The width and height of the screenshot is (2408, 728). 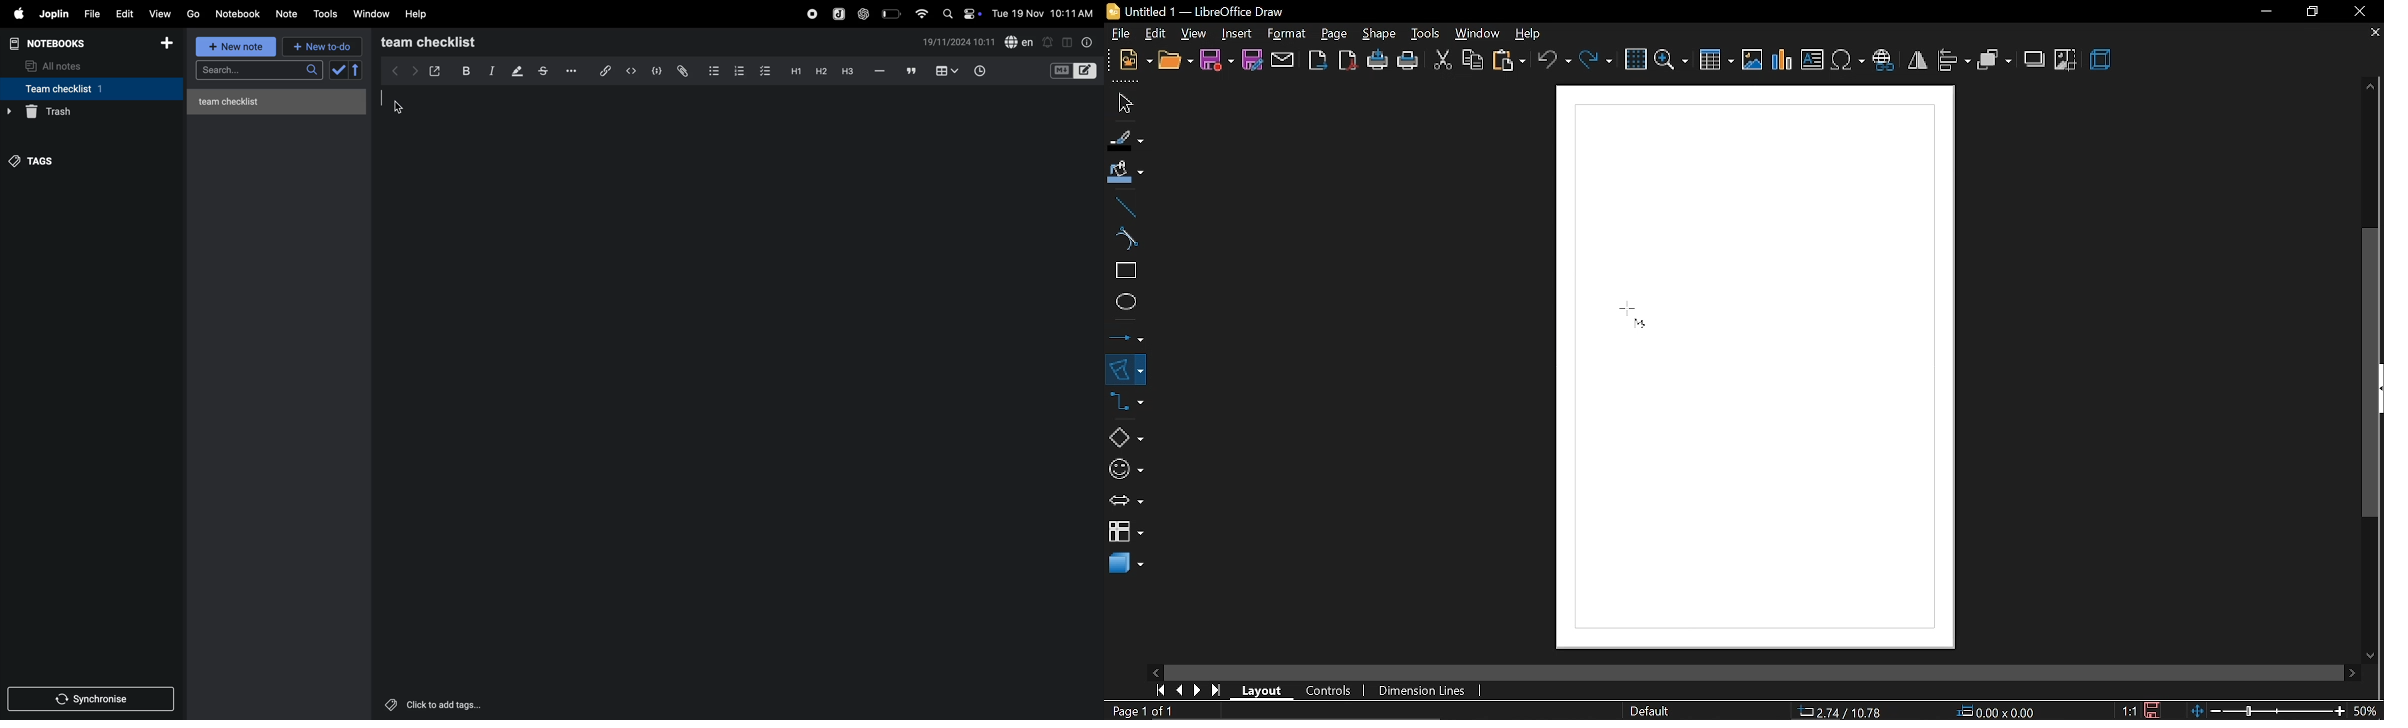 I want to click on new to d0, so click(x=321, y=47).